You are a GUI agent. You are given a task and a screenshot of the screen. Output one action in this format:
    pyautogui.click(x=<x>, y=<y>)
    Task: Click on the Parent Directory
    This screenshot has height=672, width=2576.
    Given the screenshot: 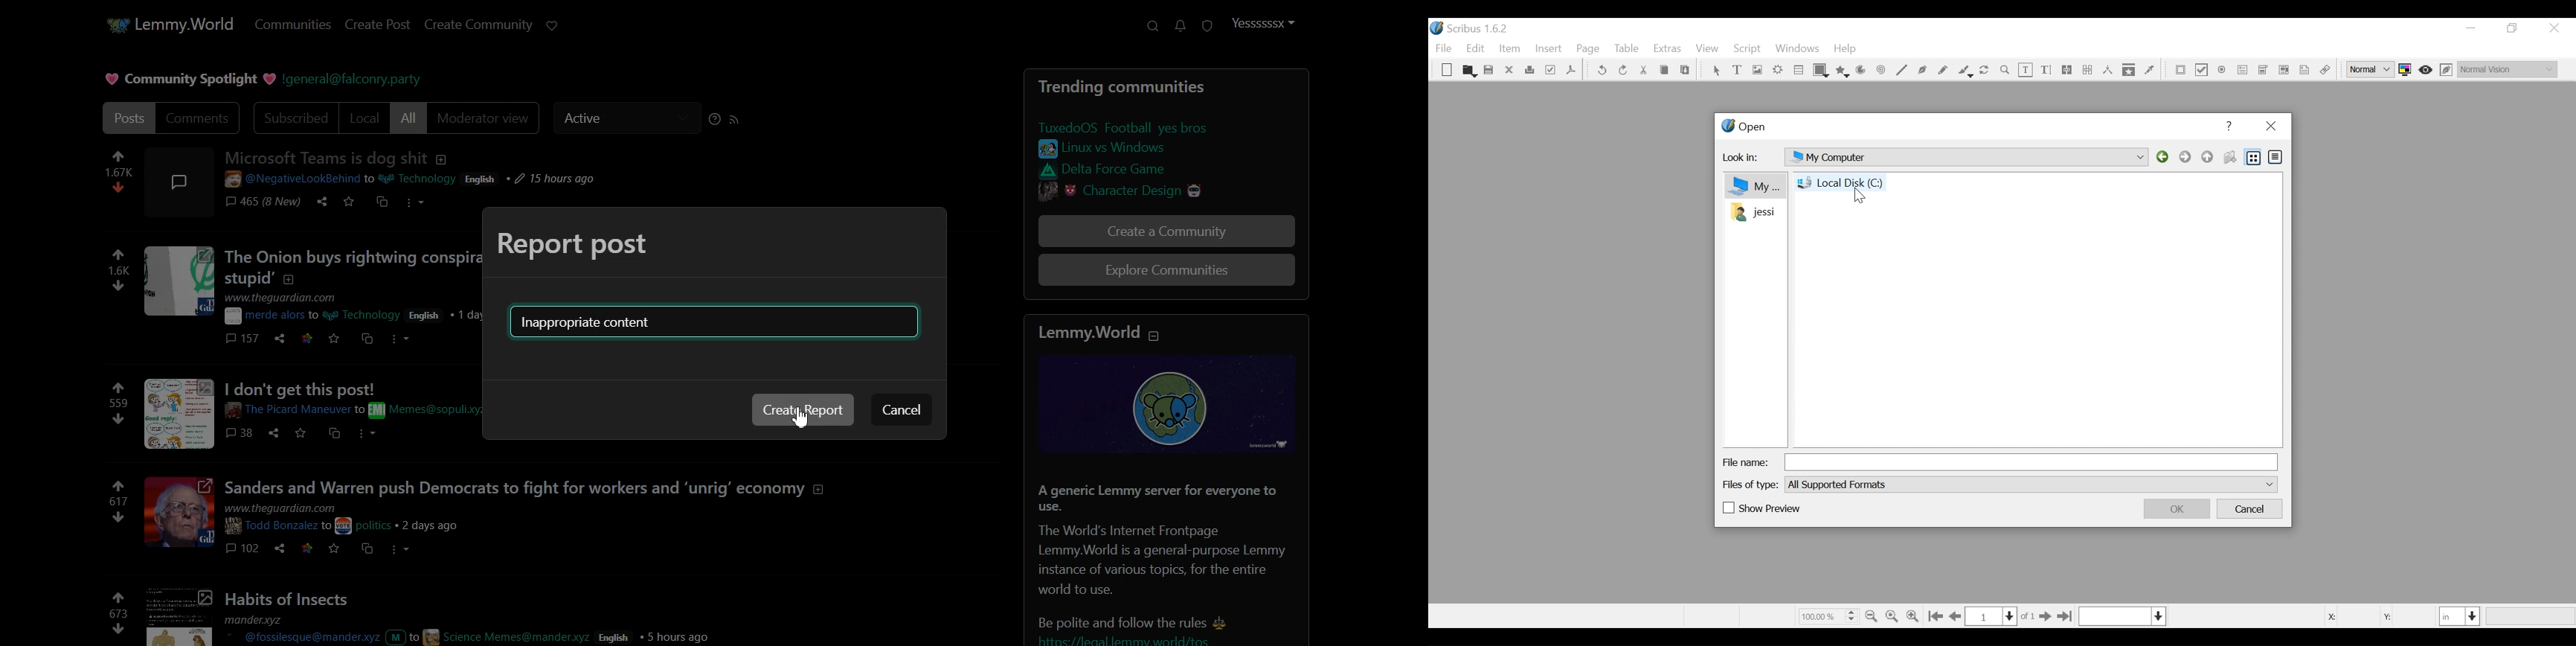 What is the action you would take?
    pyautogui.click(x=2208, y=157)
    